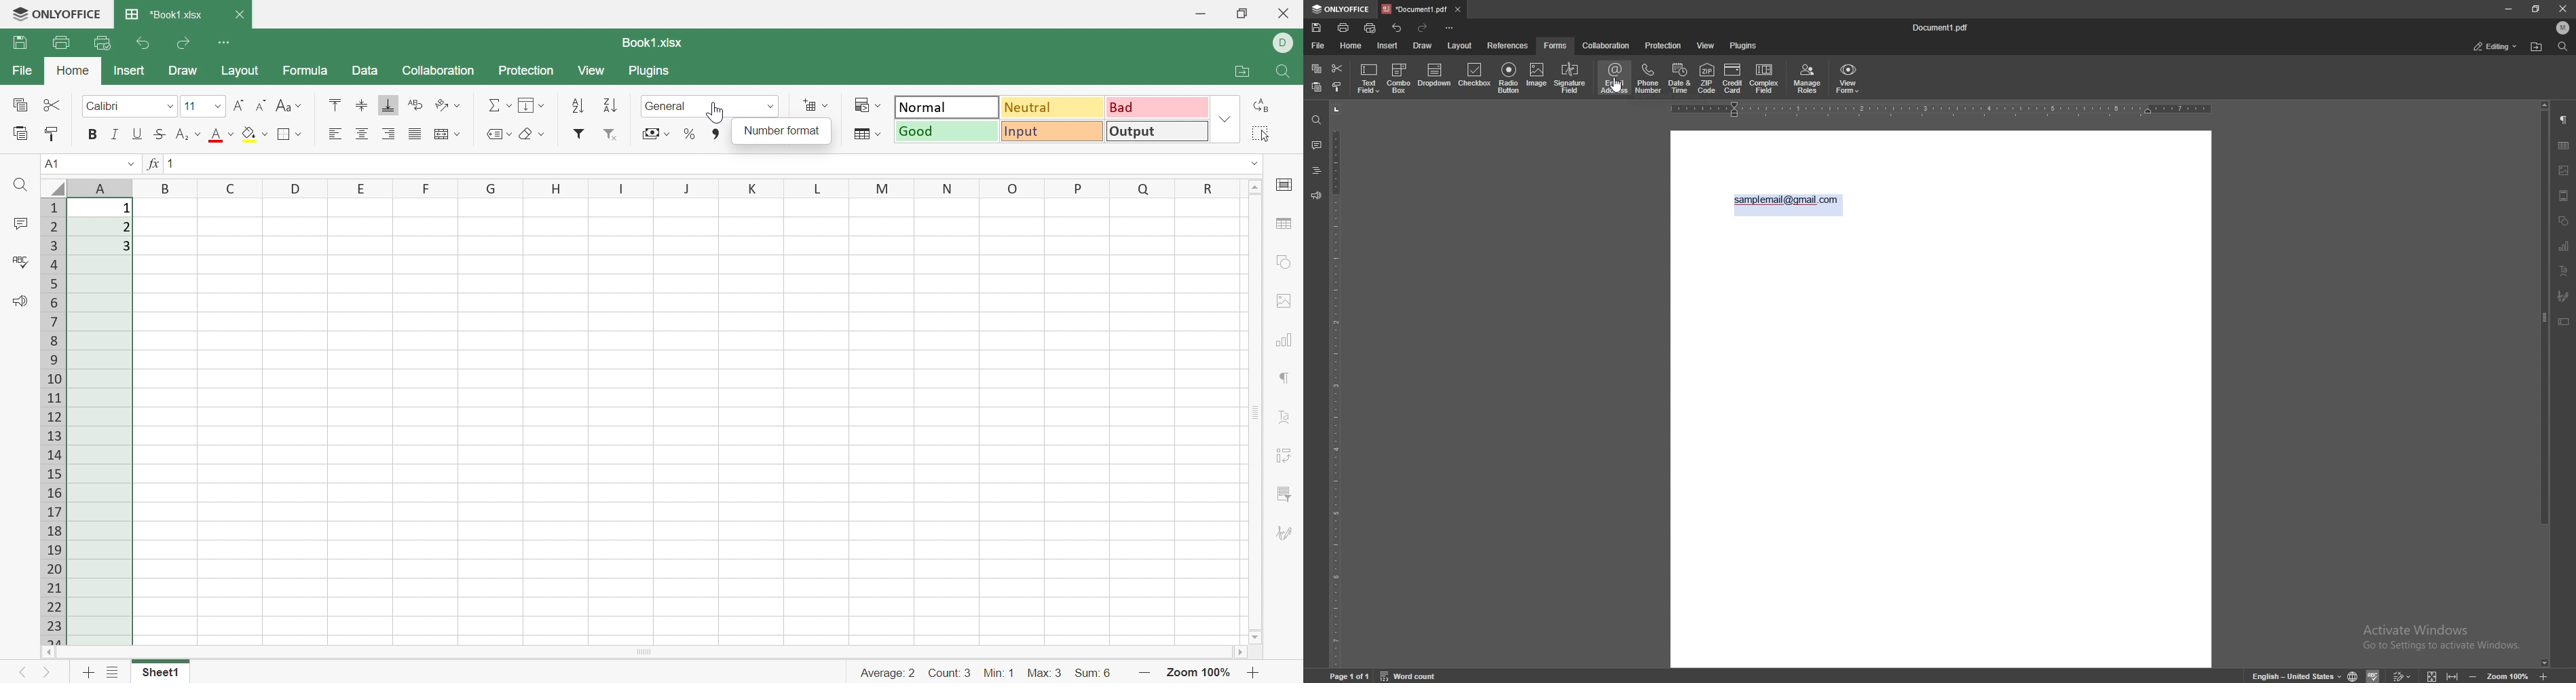  What do you see at coordinates (2566, 247) in the screenshot?
I see `chart` at bounding box center [2566, 247].